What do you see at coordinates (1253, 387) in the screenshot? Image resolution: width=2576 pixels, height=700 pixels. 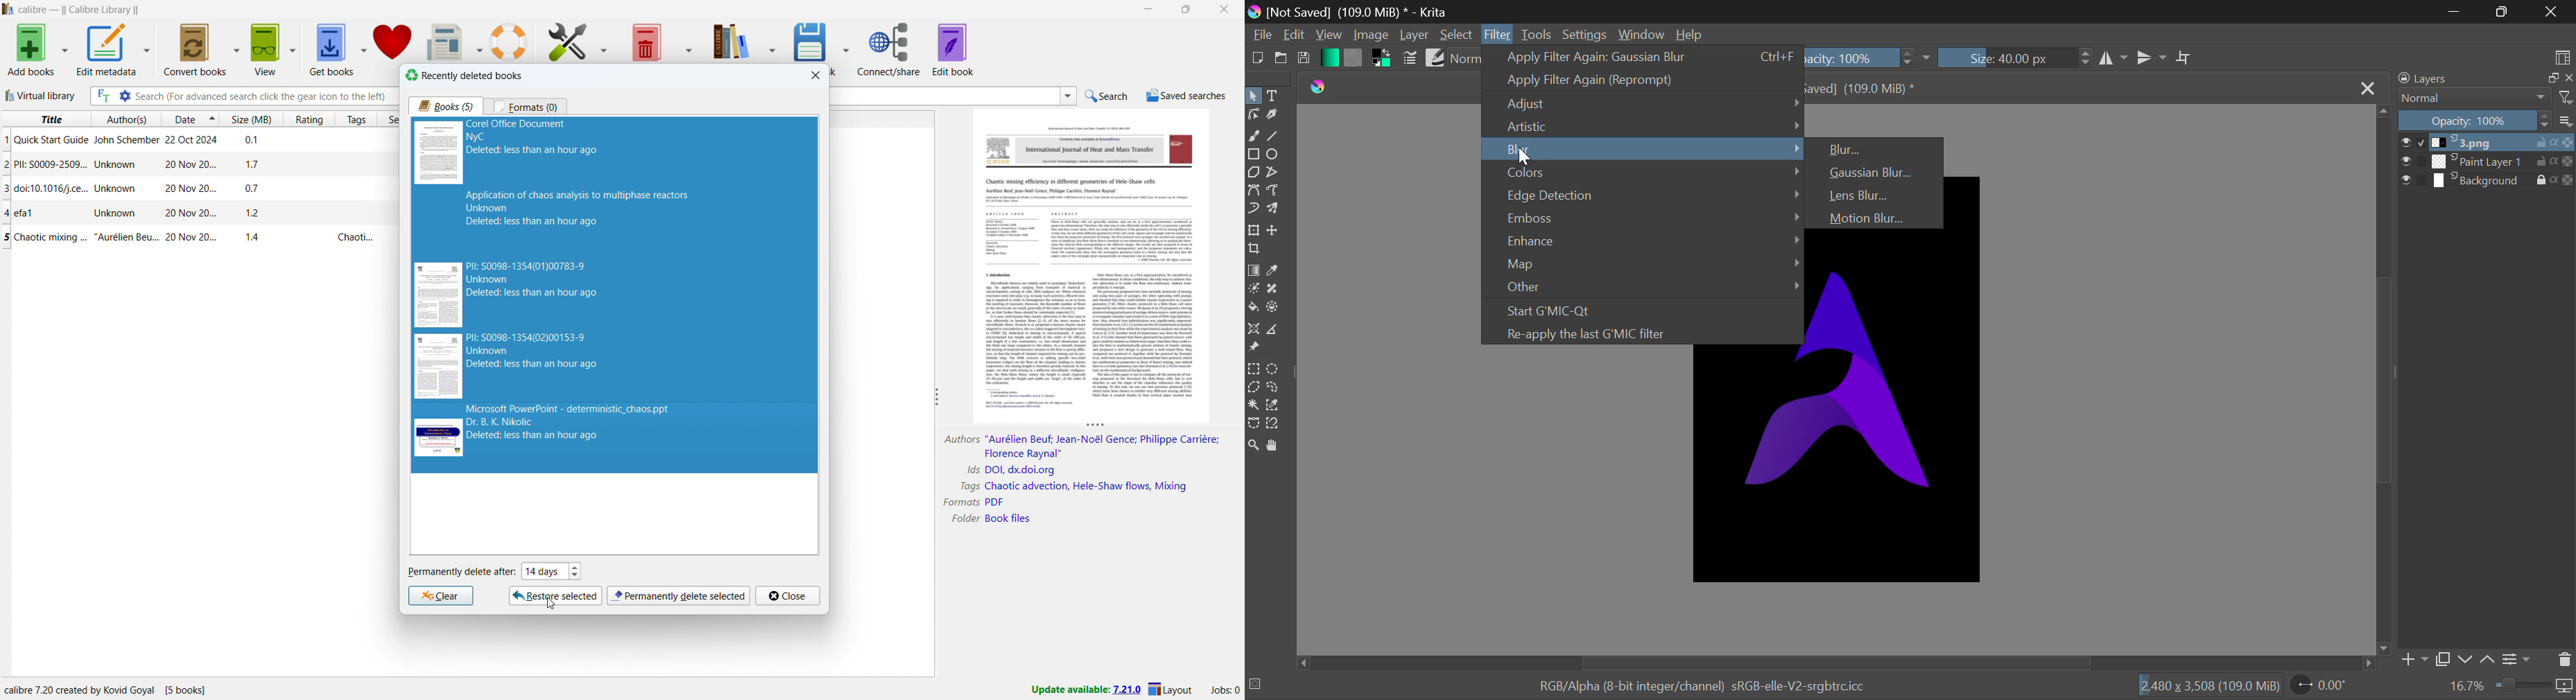 I see `Polygon Selection Tool` at bounding box center [1253, 387].